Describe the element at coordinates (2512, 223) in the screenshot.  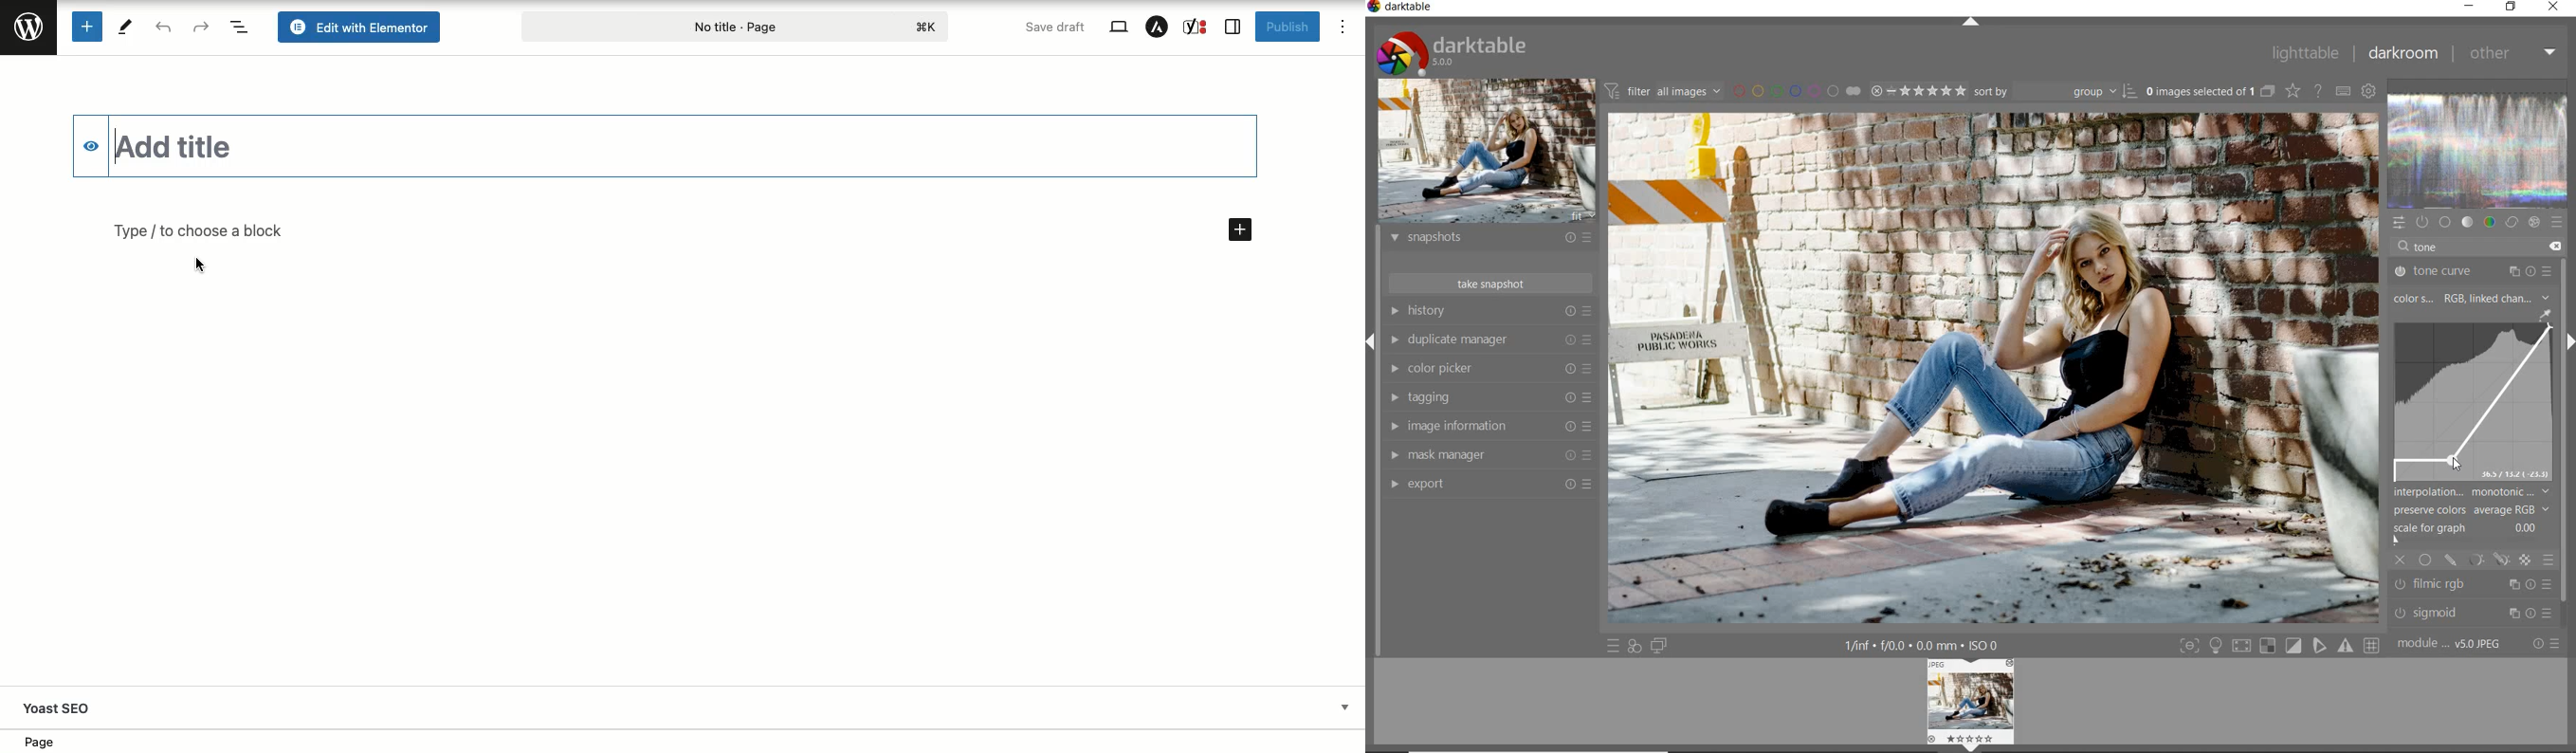
I see `correct` at that location.